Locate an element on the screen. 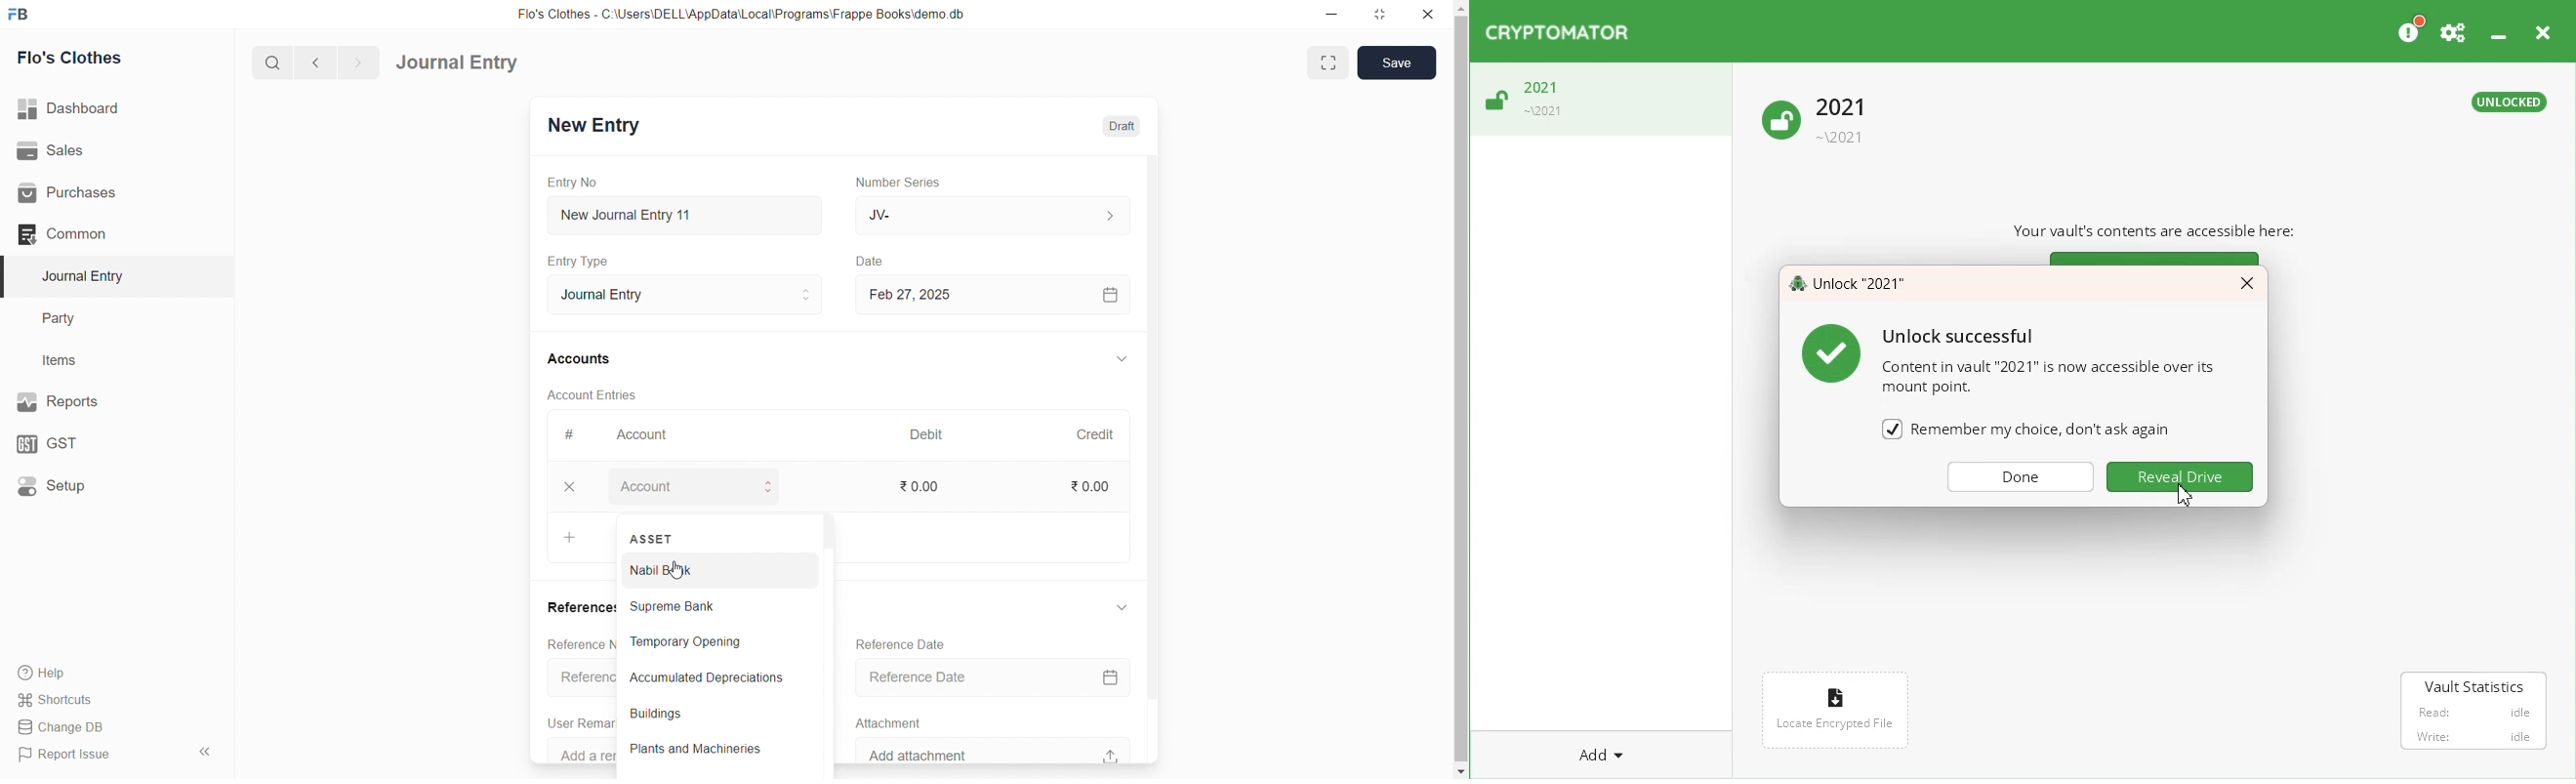 The width and height of the screenshot is (2576, 784). Draft is located at coordinates (1125, 125).